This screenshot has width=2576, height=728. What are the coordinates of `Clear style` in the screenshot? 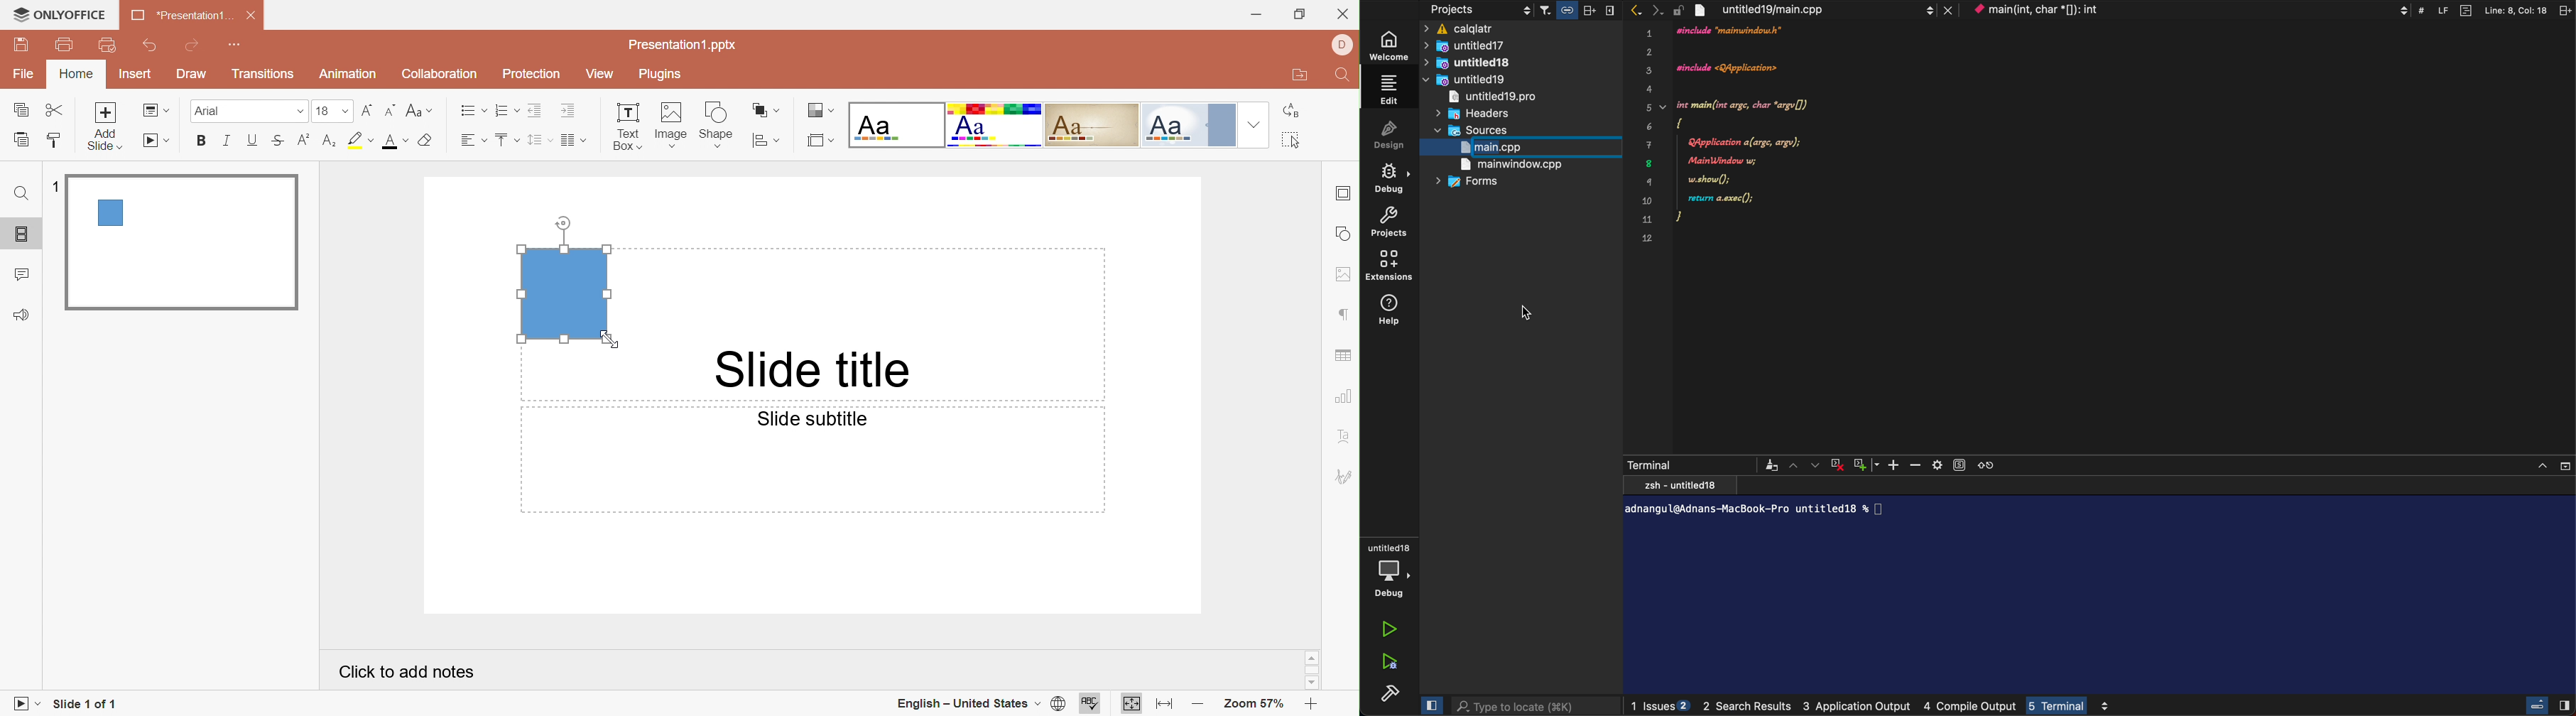 It's located at (428, 141).